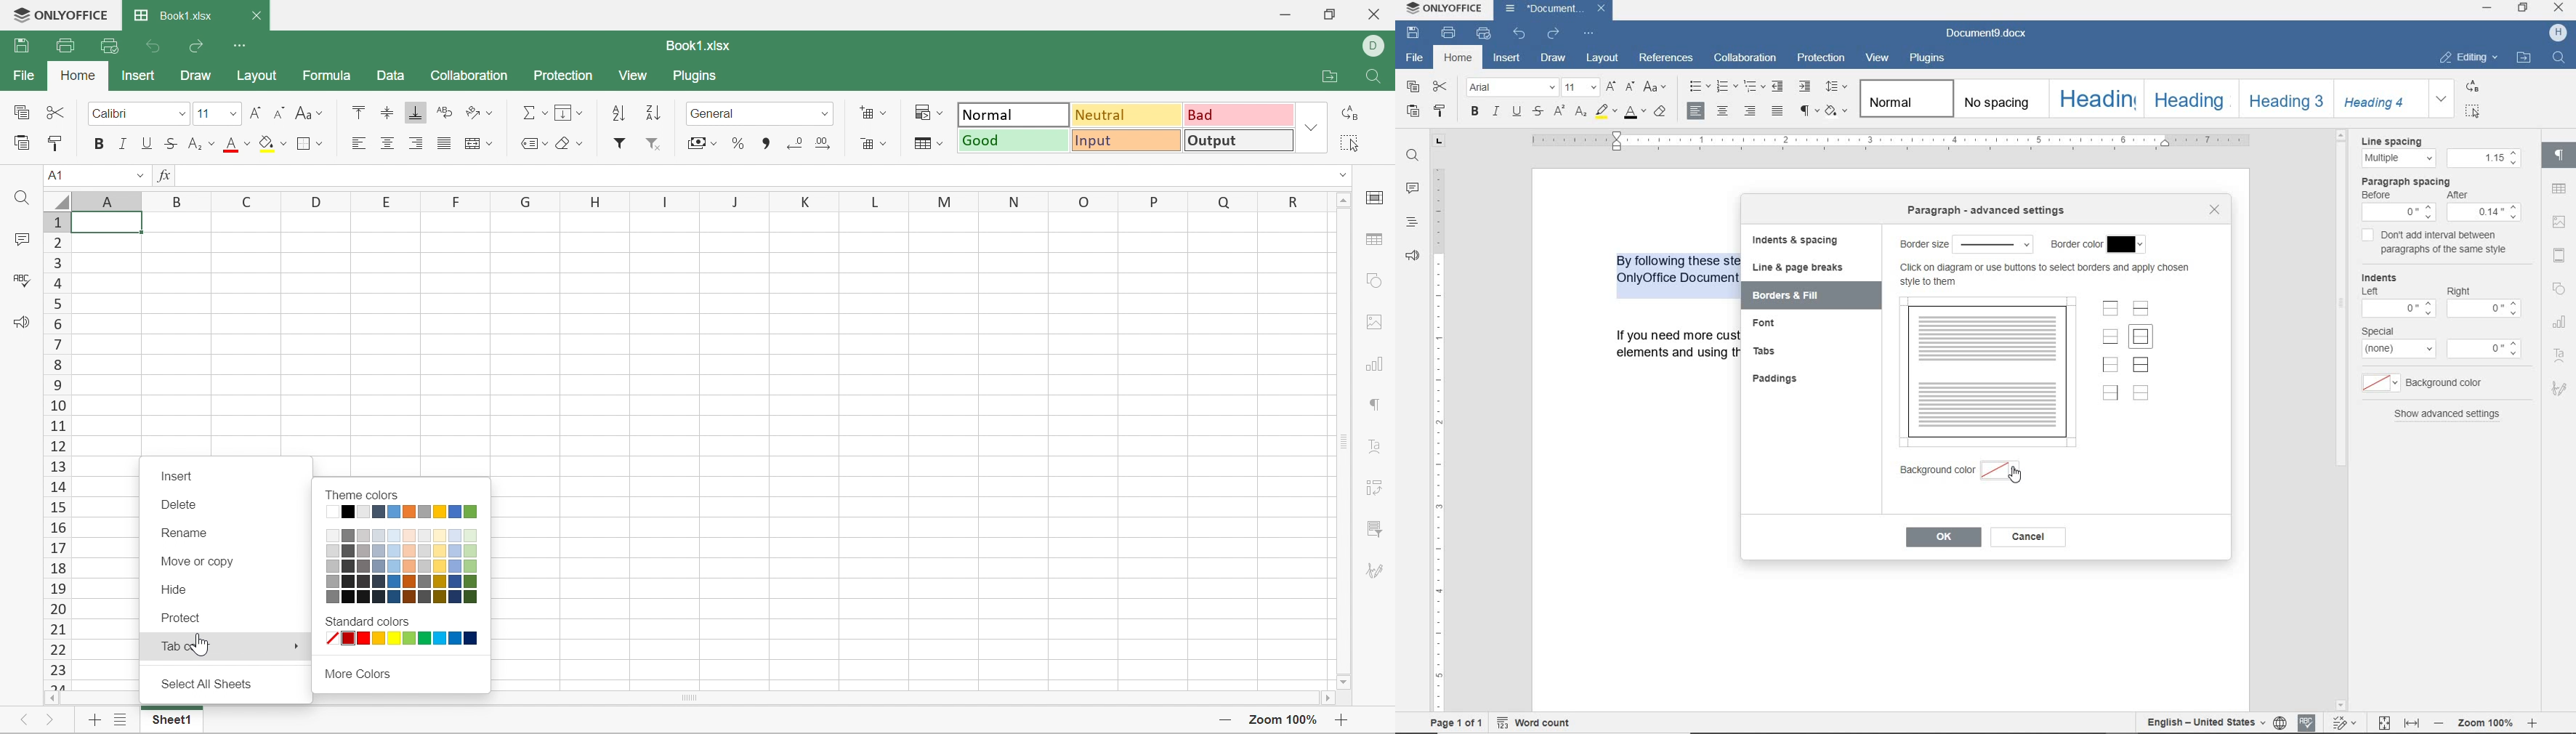 The width and height of the screenshot is (2576, 756). I want to click on O, so click(1083, 198).